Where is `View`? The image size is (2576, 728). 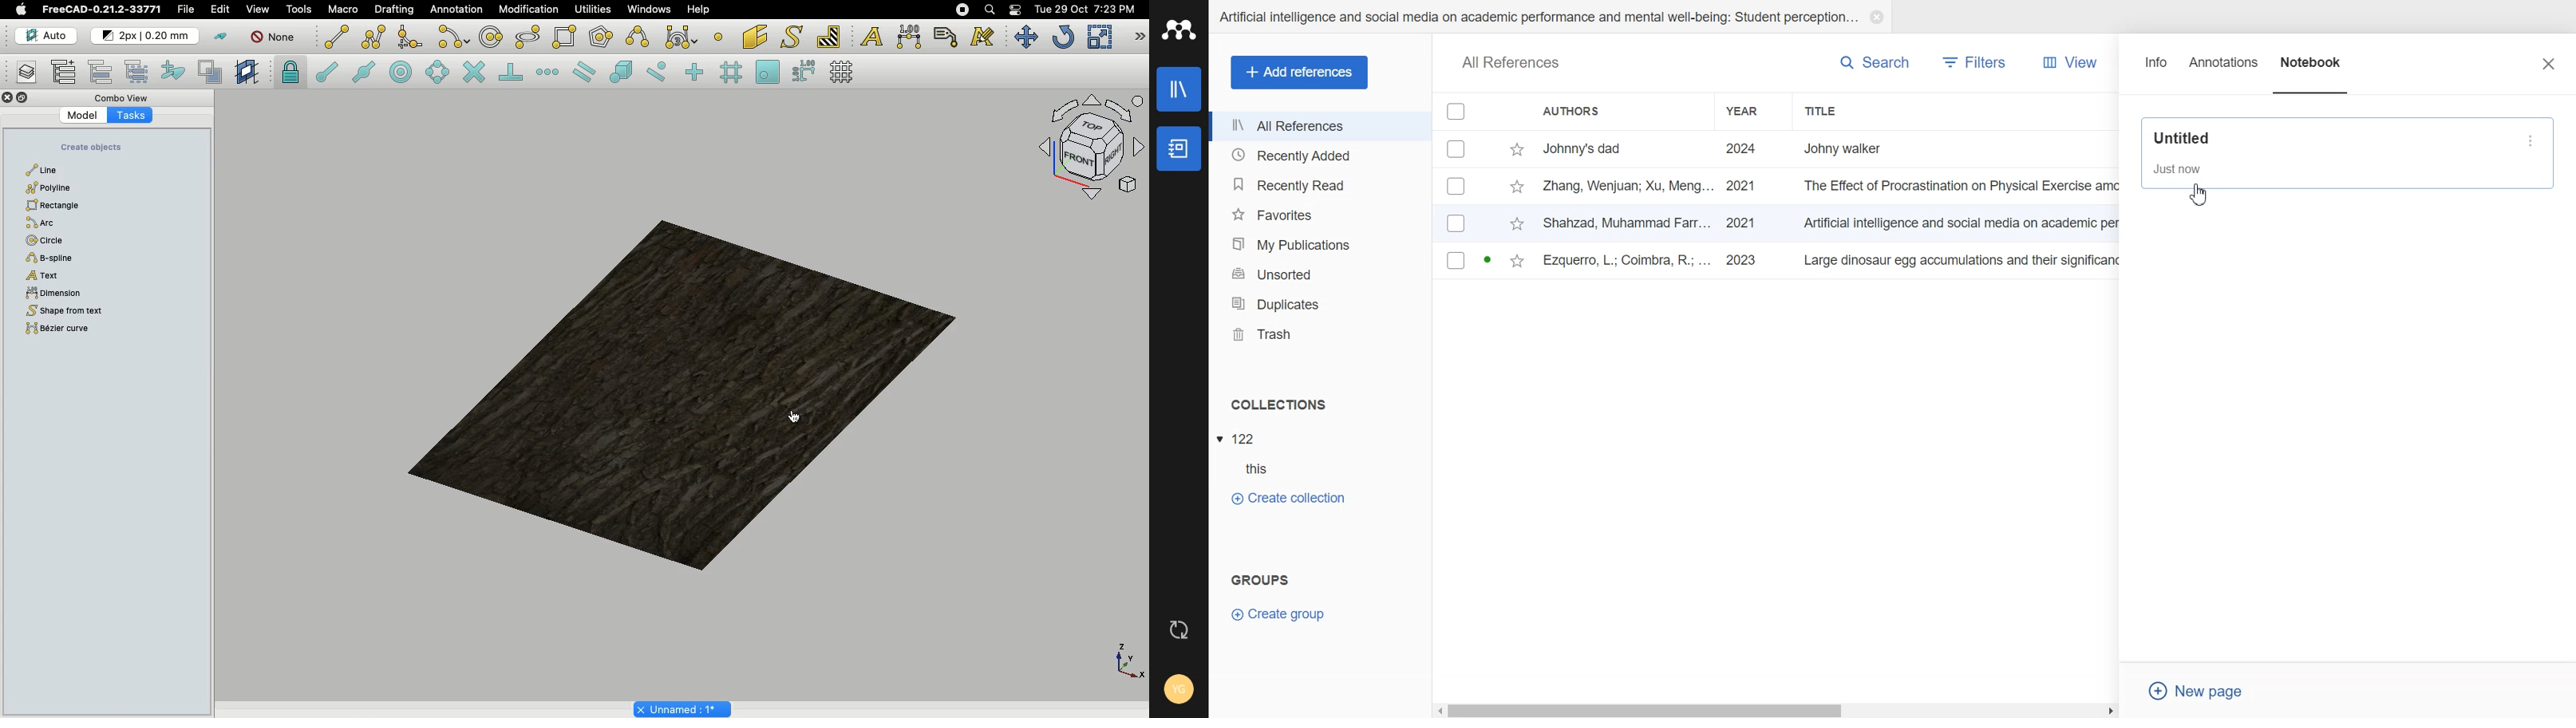
View is located at coordinates (255, 10).